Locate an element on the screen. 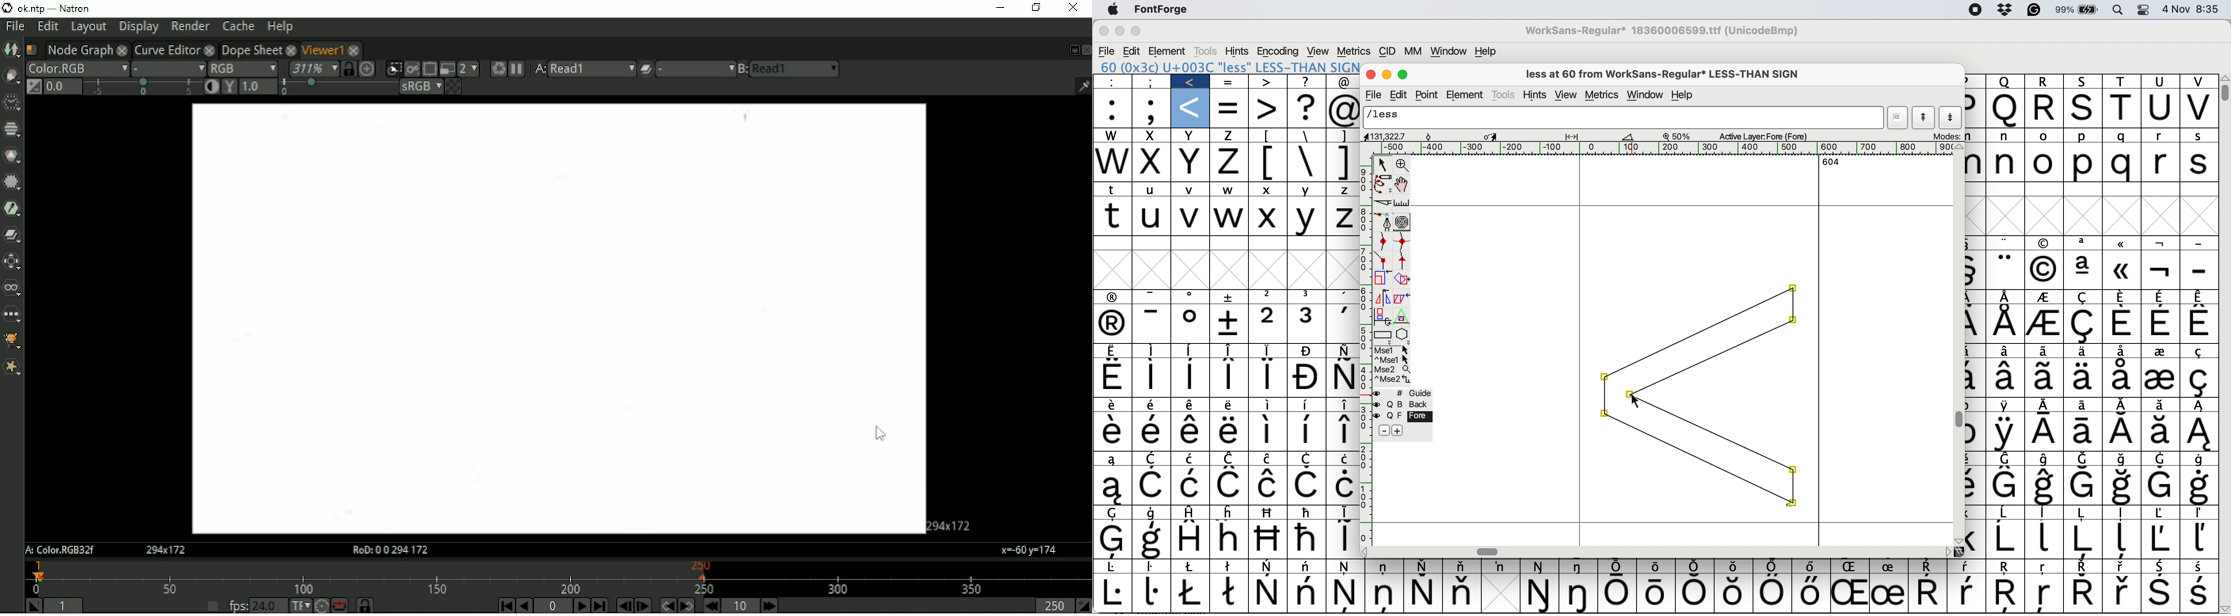  Symbol is located at coordinates (2121, 351).